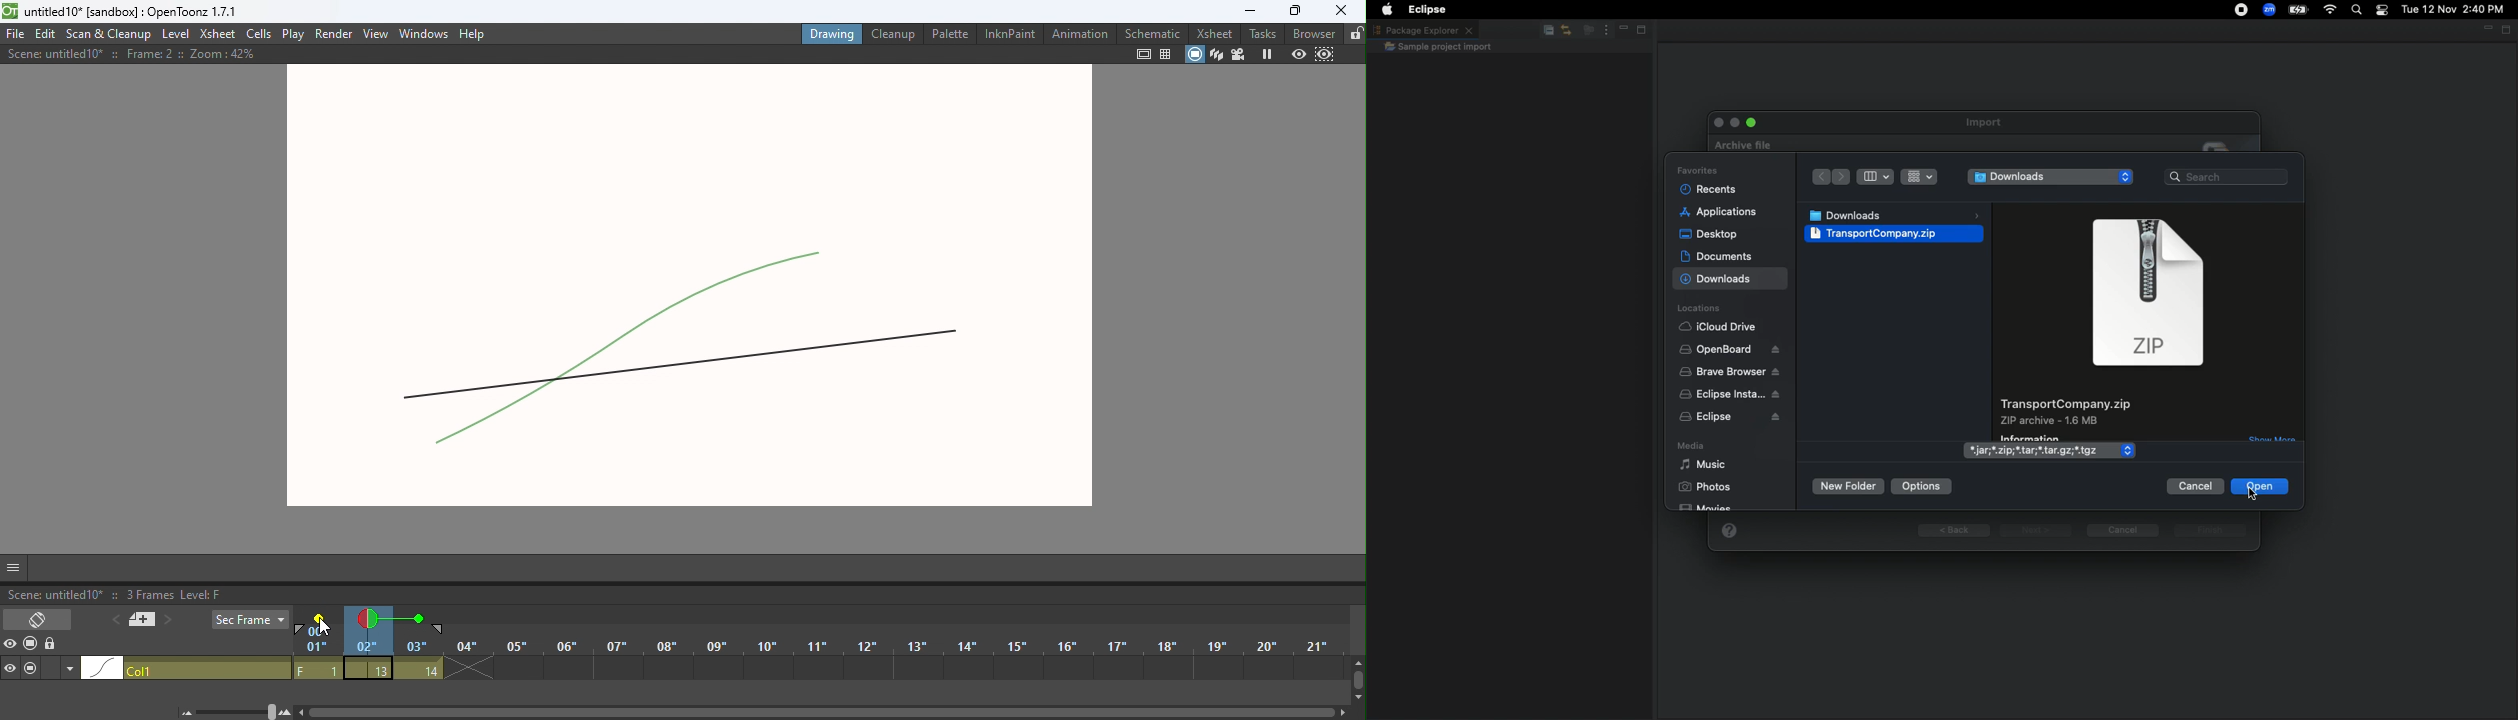  I want to click on minimize, so click(1732, 120).